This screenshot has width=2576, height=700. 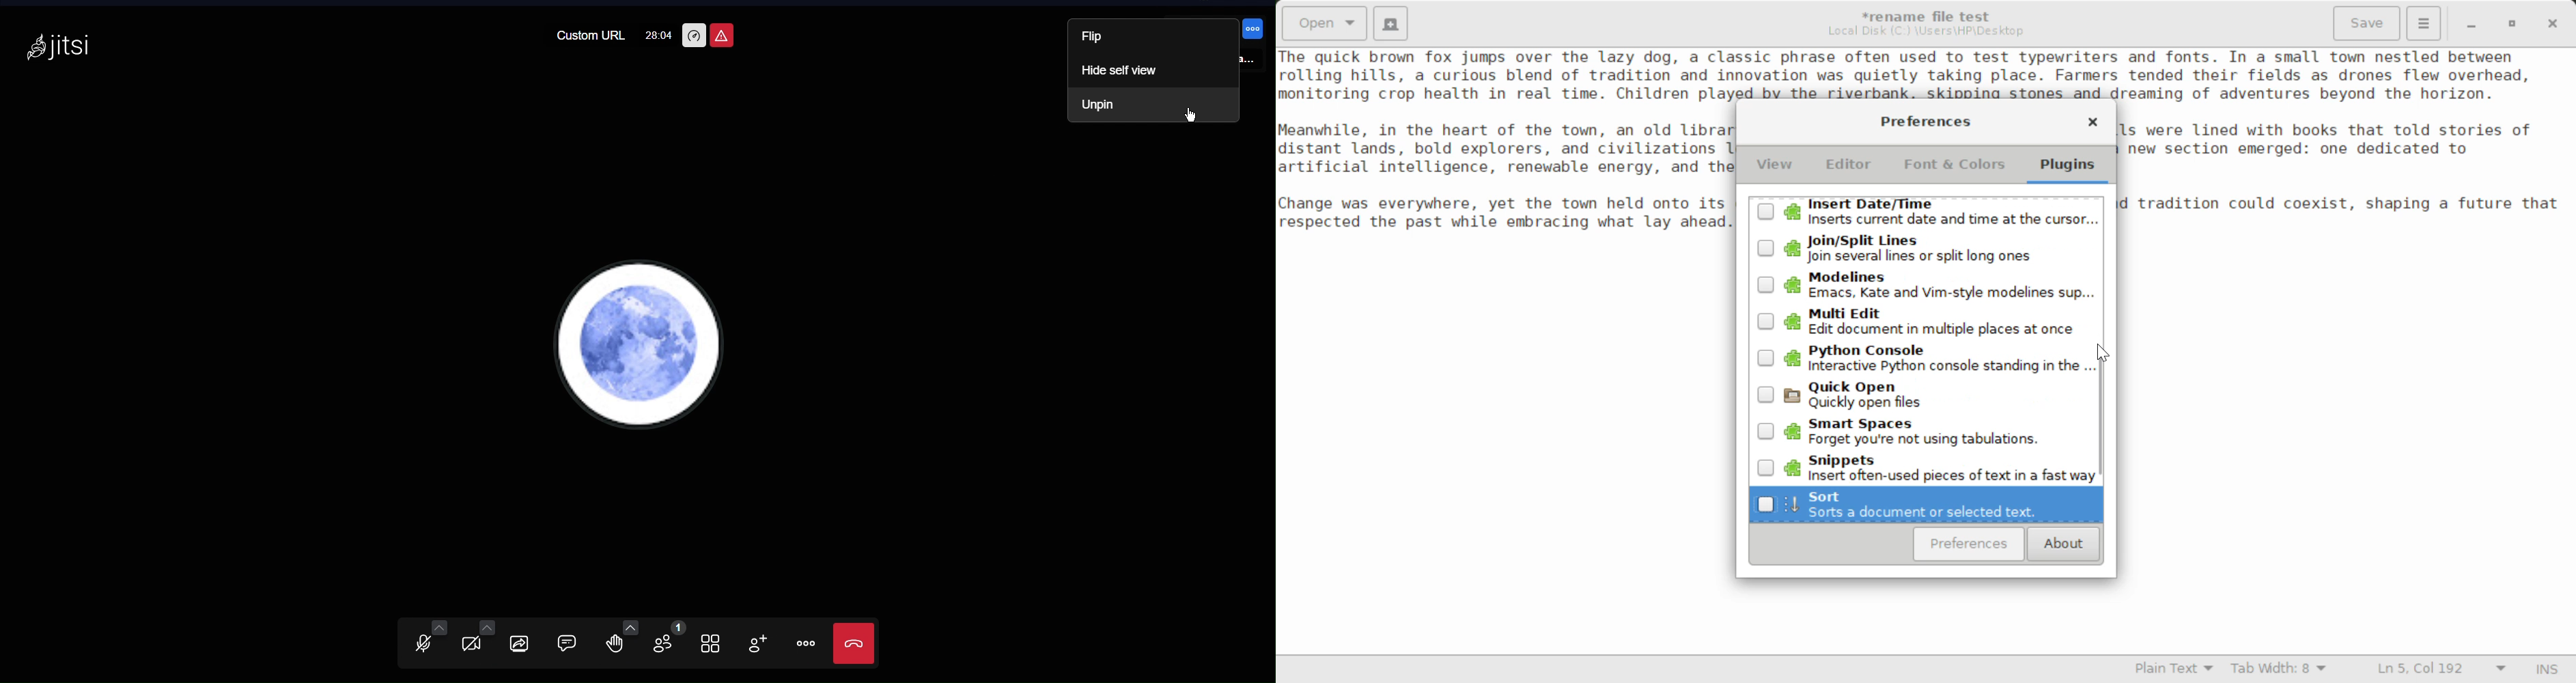 I want to click on Close Window, so click(x=2093, y=124).